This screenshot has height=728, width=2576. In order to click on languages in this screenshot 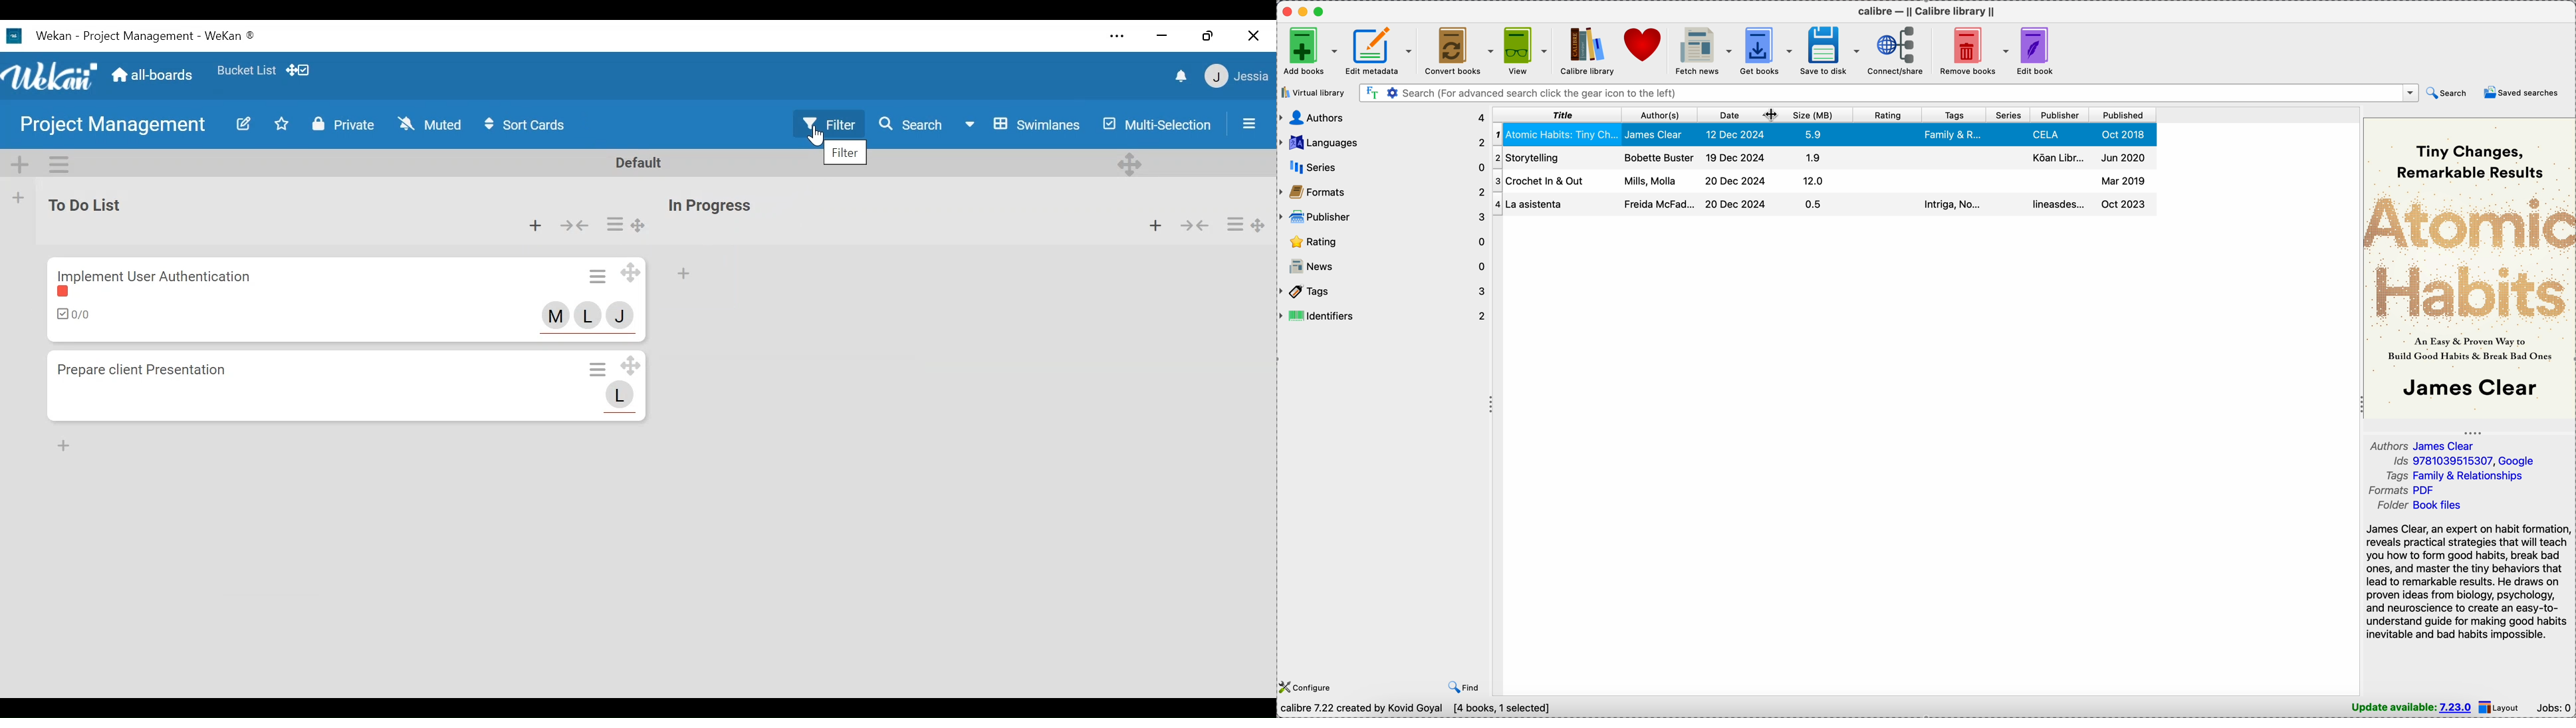, I will do `click(1384, 140)`.